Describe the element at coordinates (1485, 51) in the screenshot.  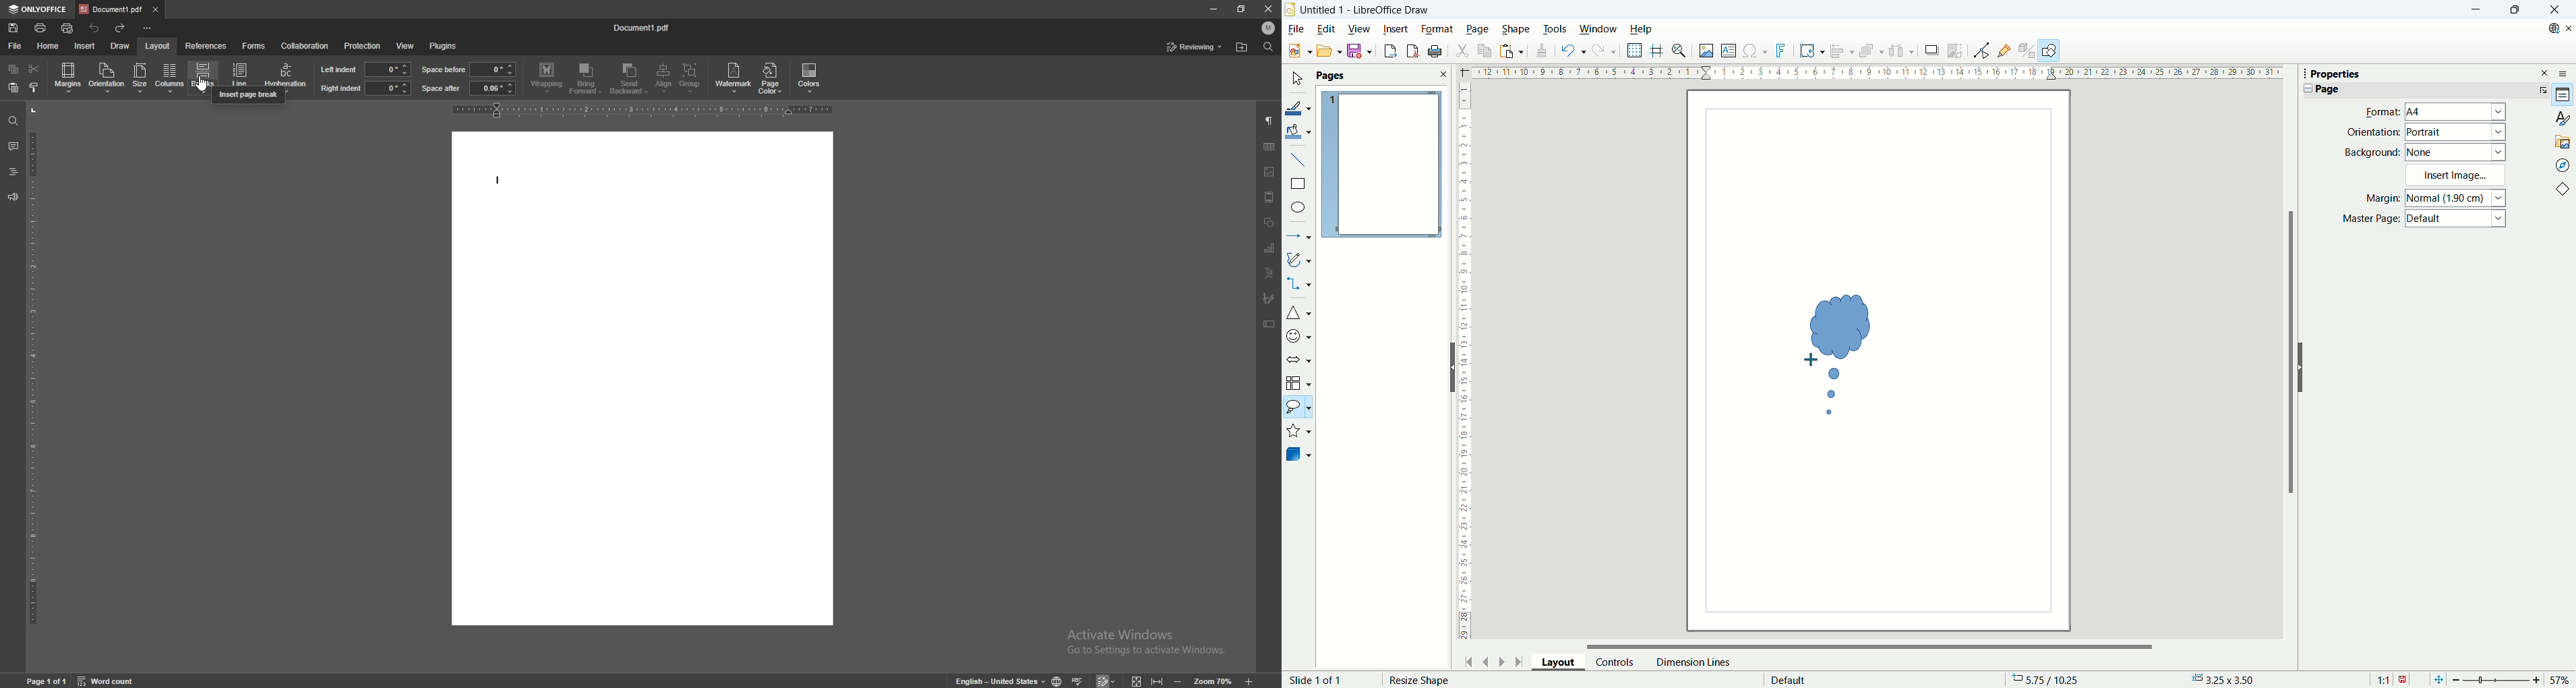
I see `copy` at that location.